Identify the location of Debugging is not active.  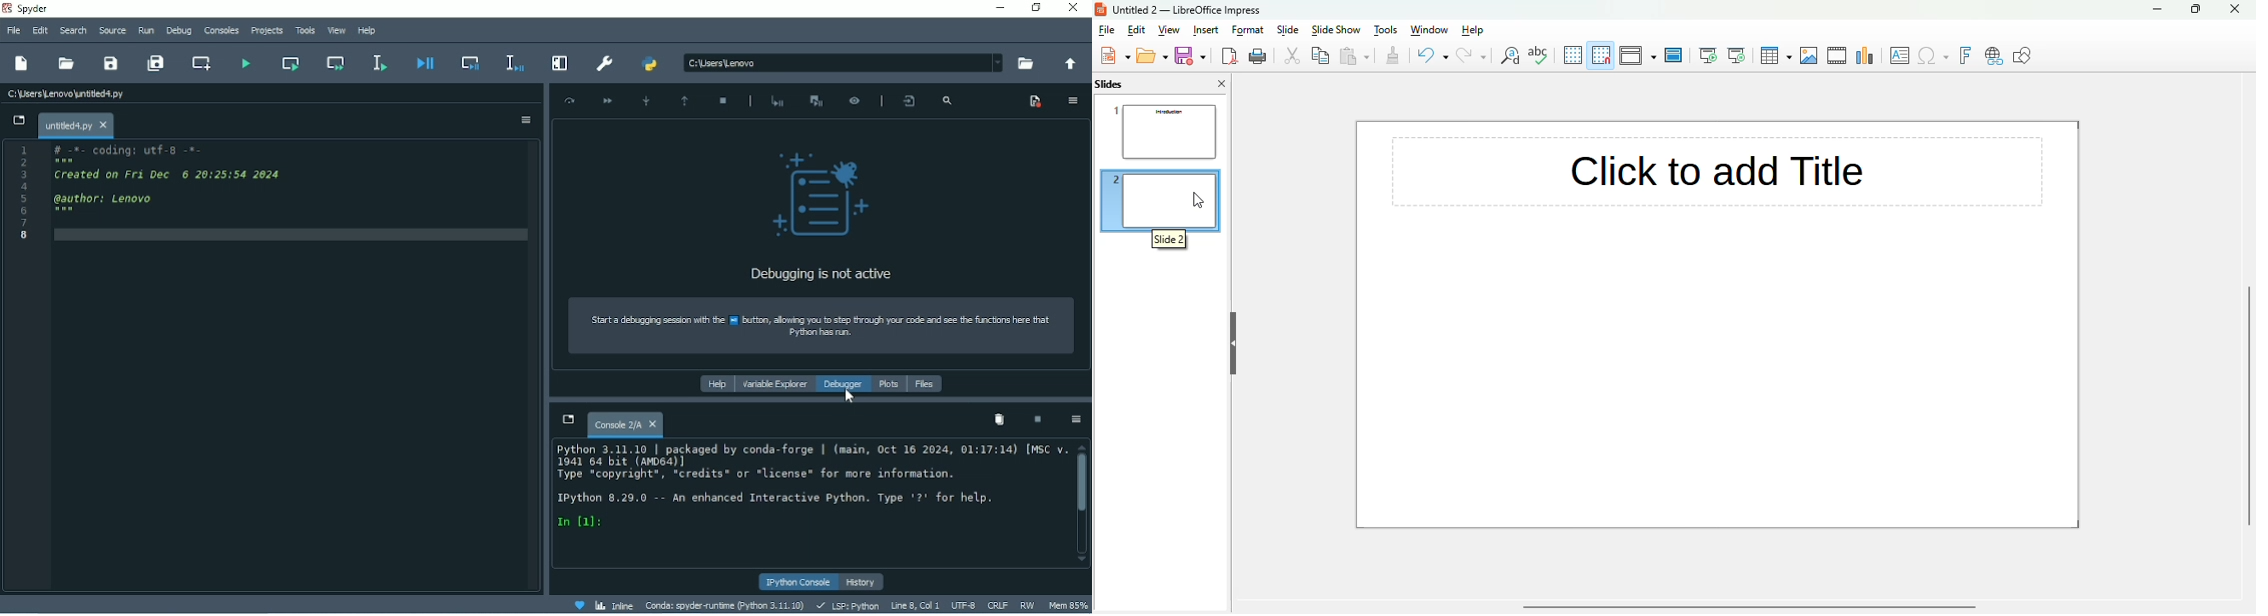
(825, 273).